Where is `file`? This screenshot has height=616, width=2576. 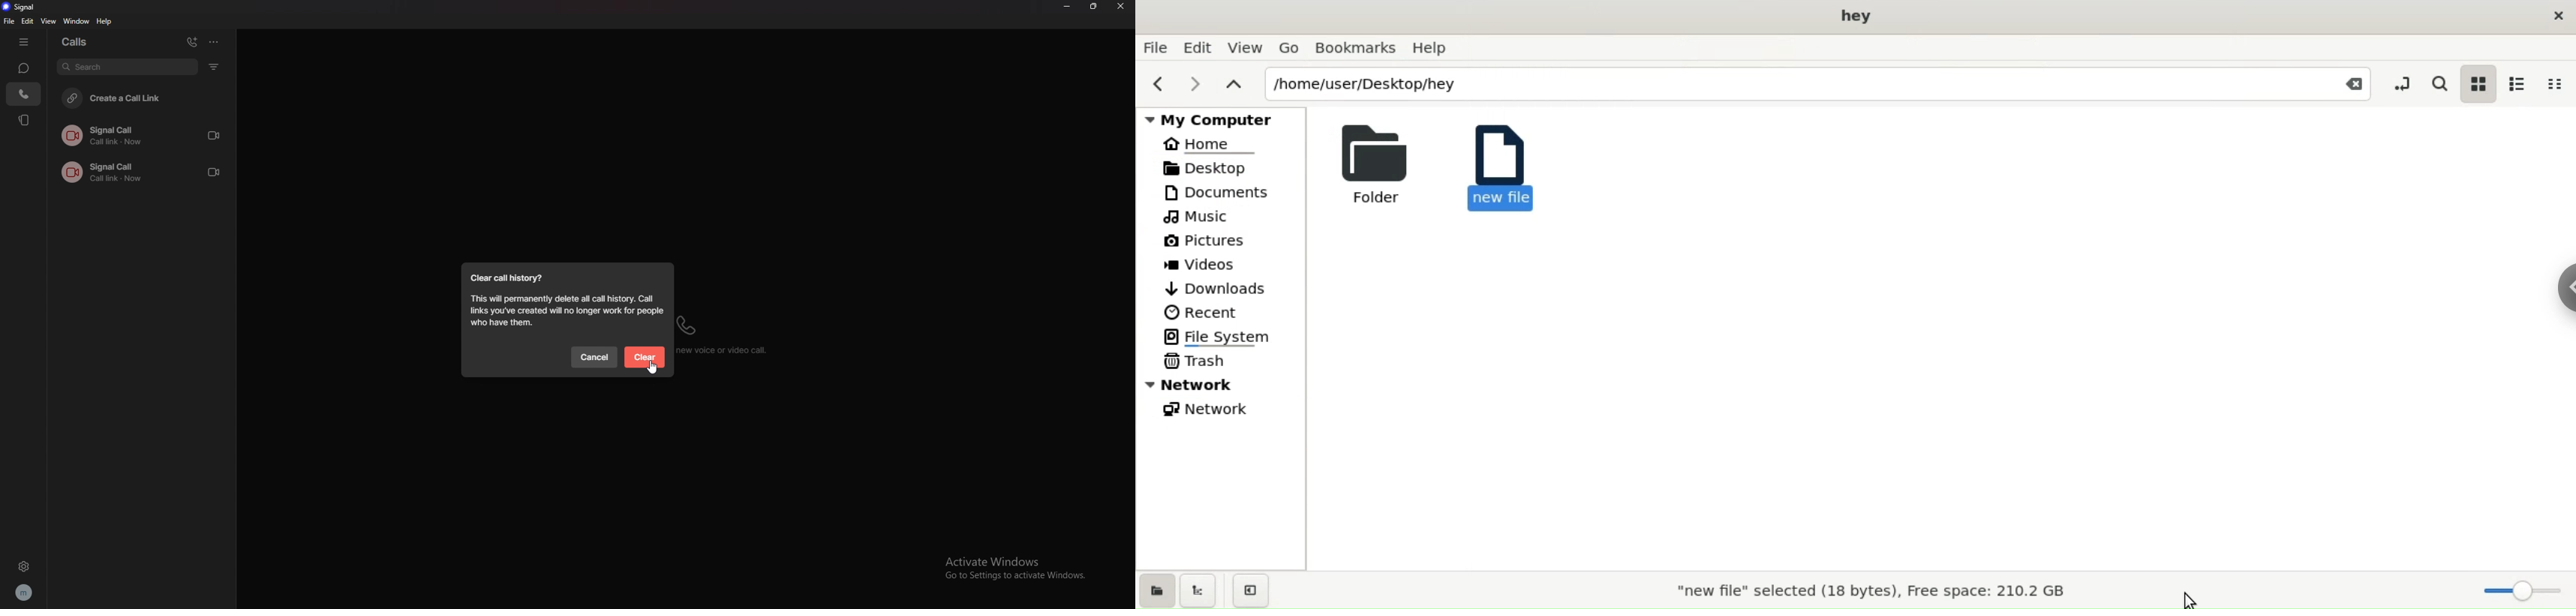
file is located at coordinates (10, 21).